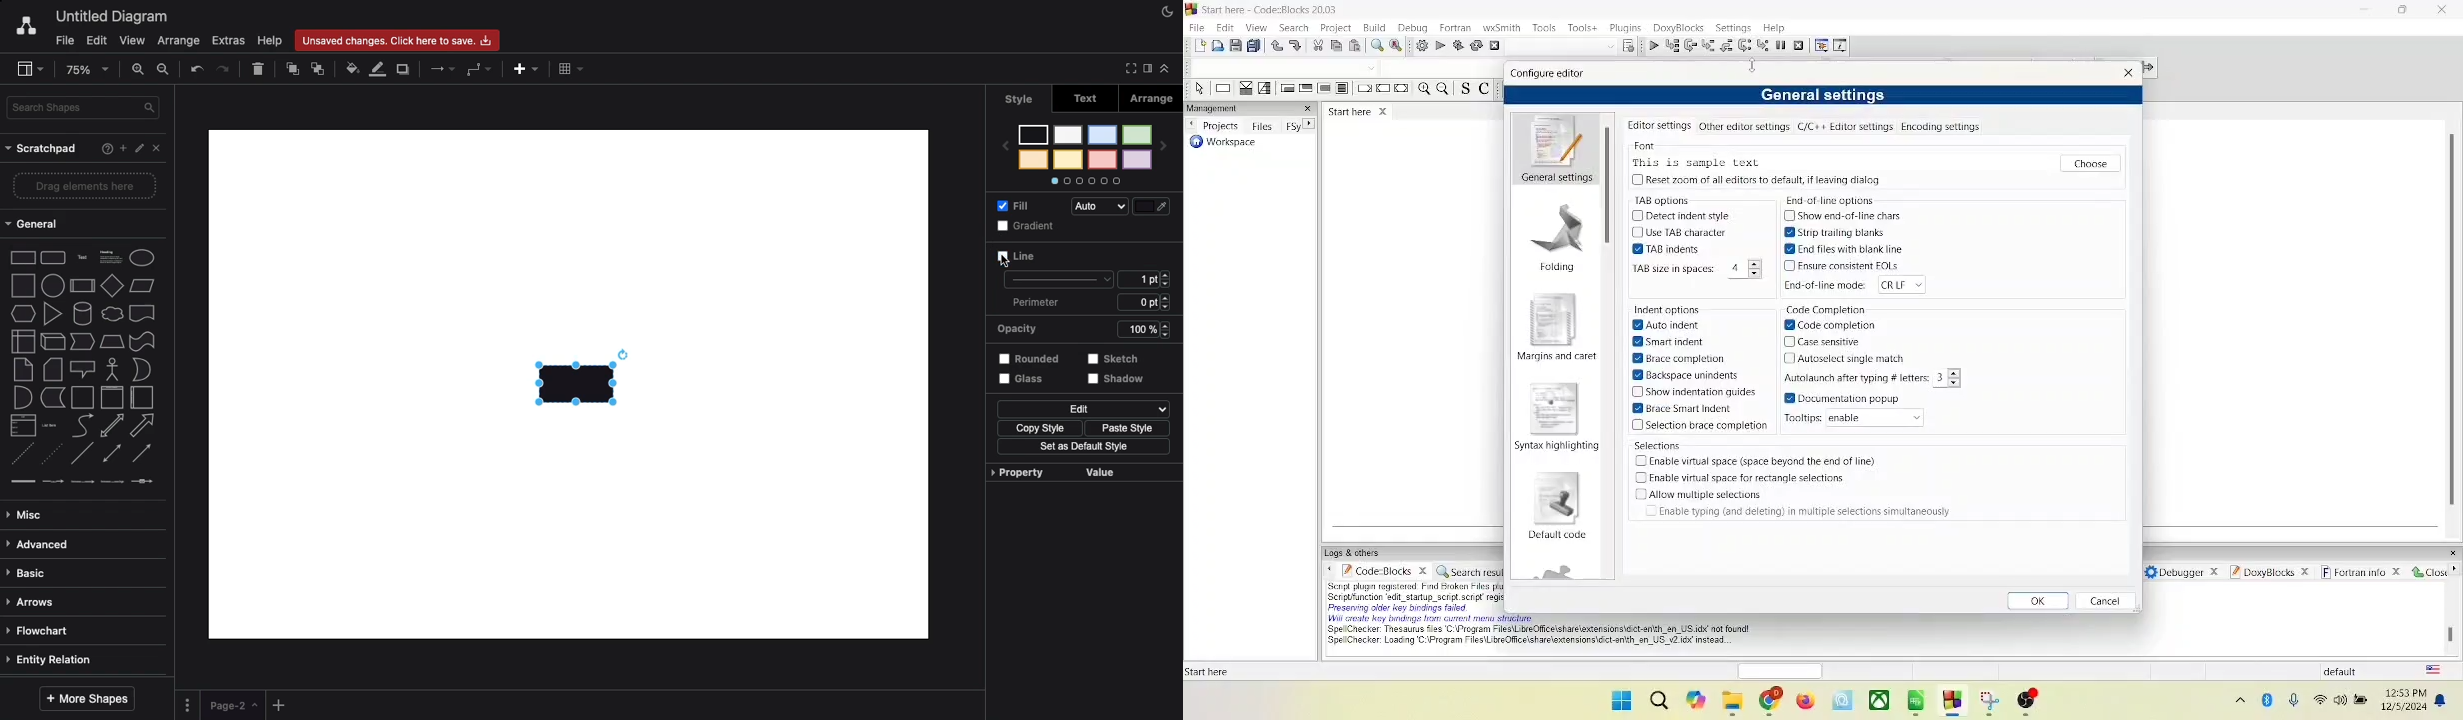 This screenshot has height=728, width=2464. I want to click on ok, so click(2029, 601).